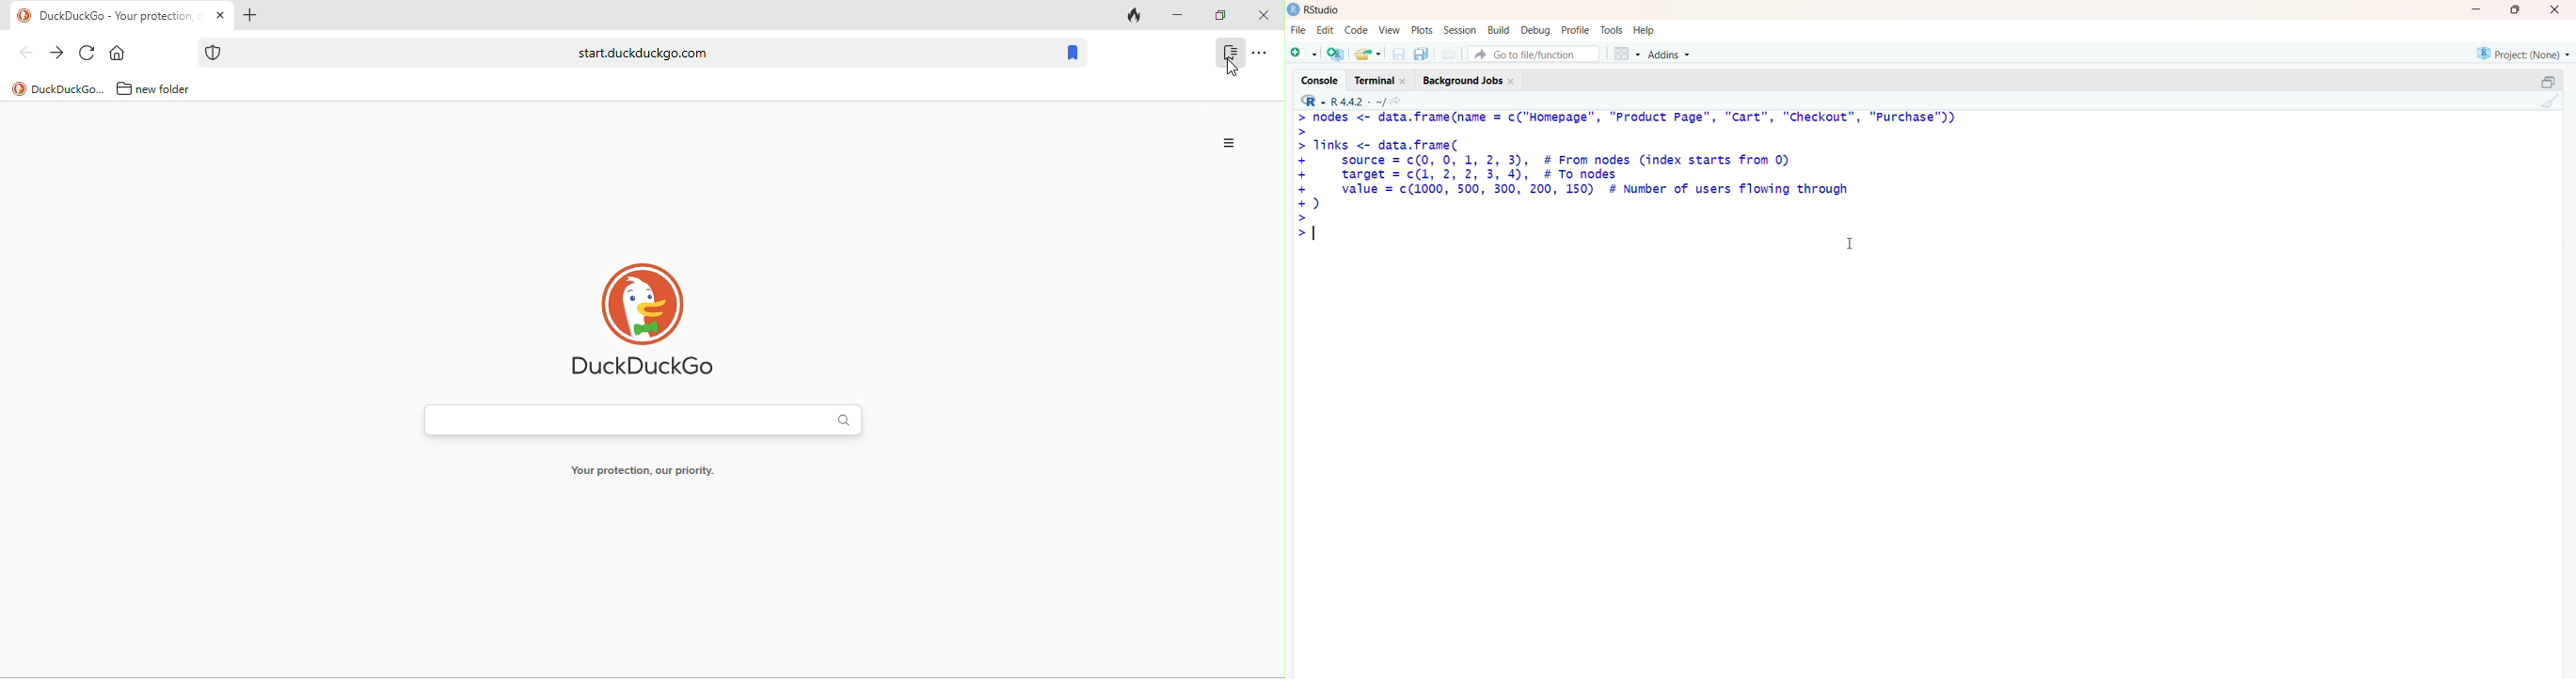 The height and width of the screenshot is (700, 2576). What do you see at coordinates (2539, 79) in the screenshot?
I see `copy` at bounding box center [2539, 79].